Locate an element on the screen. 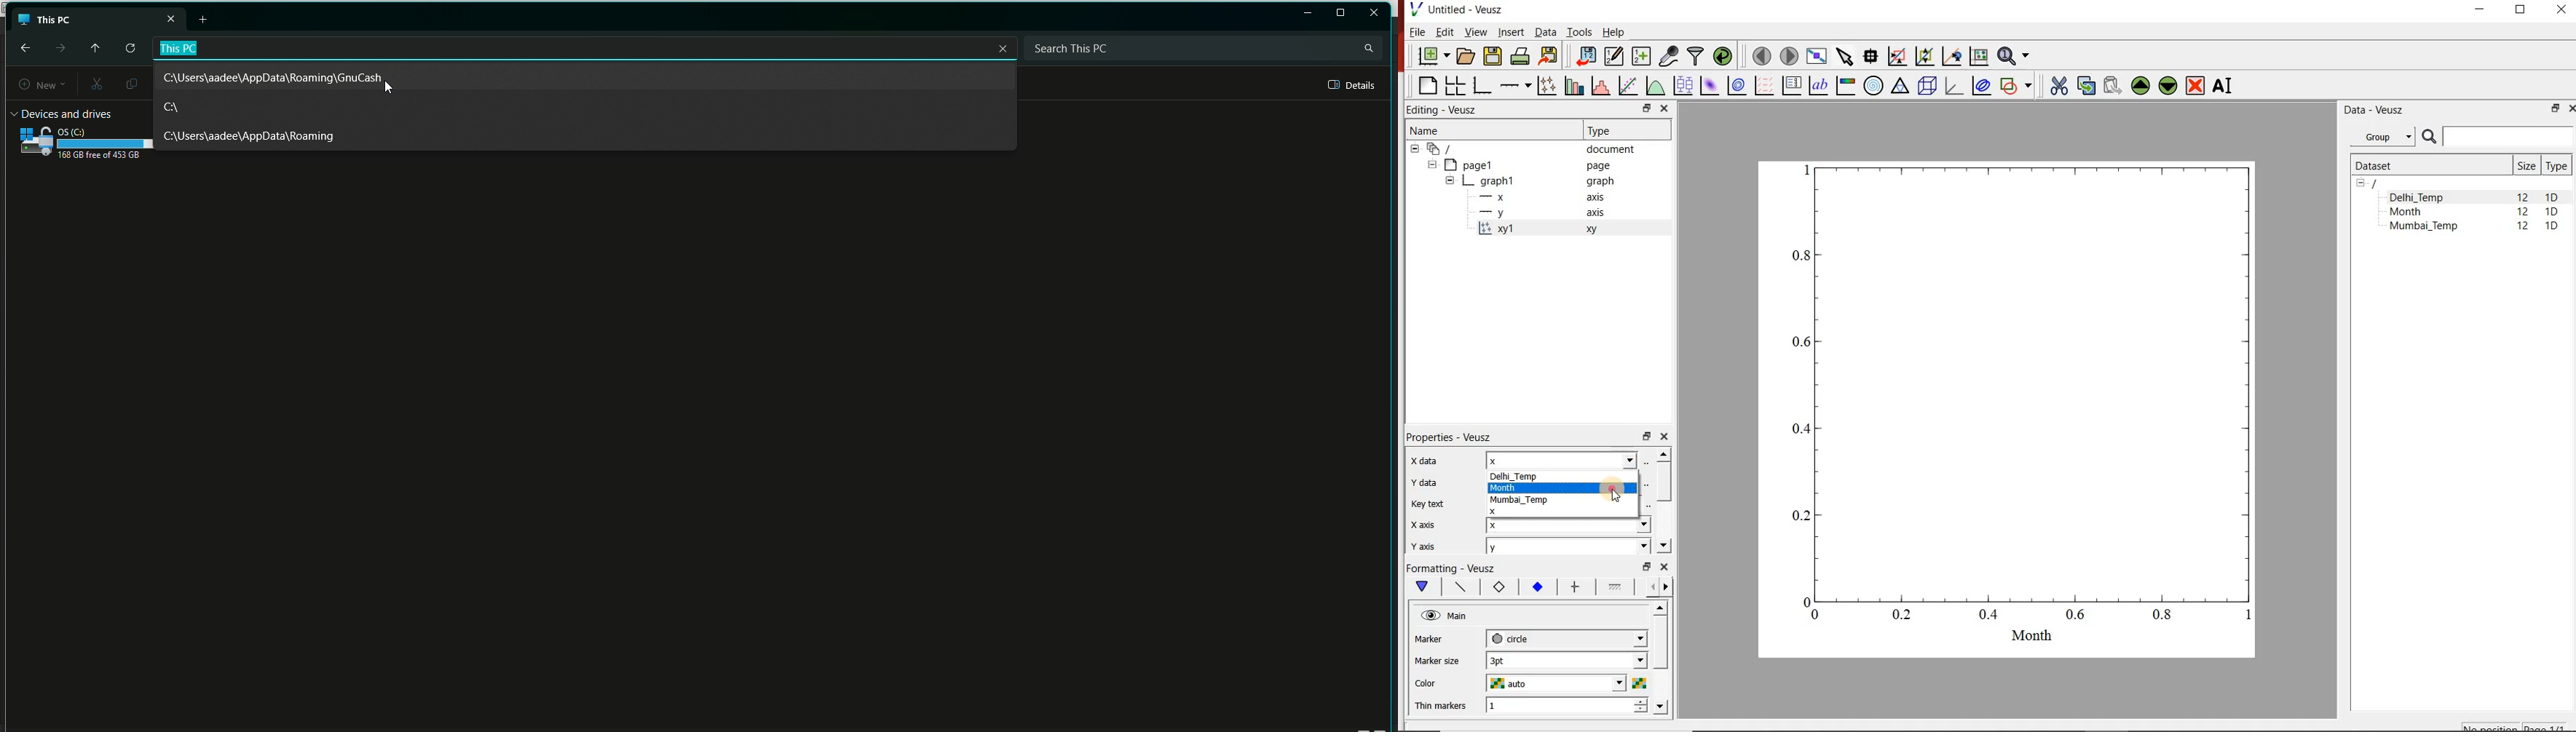  restore is located at coordinates (1648, 566).